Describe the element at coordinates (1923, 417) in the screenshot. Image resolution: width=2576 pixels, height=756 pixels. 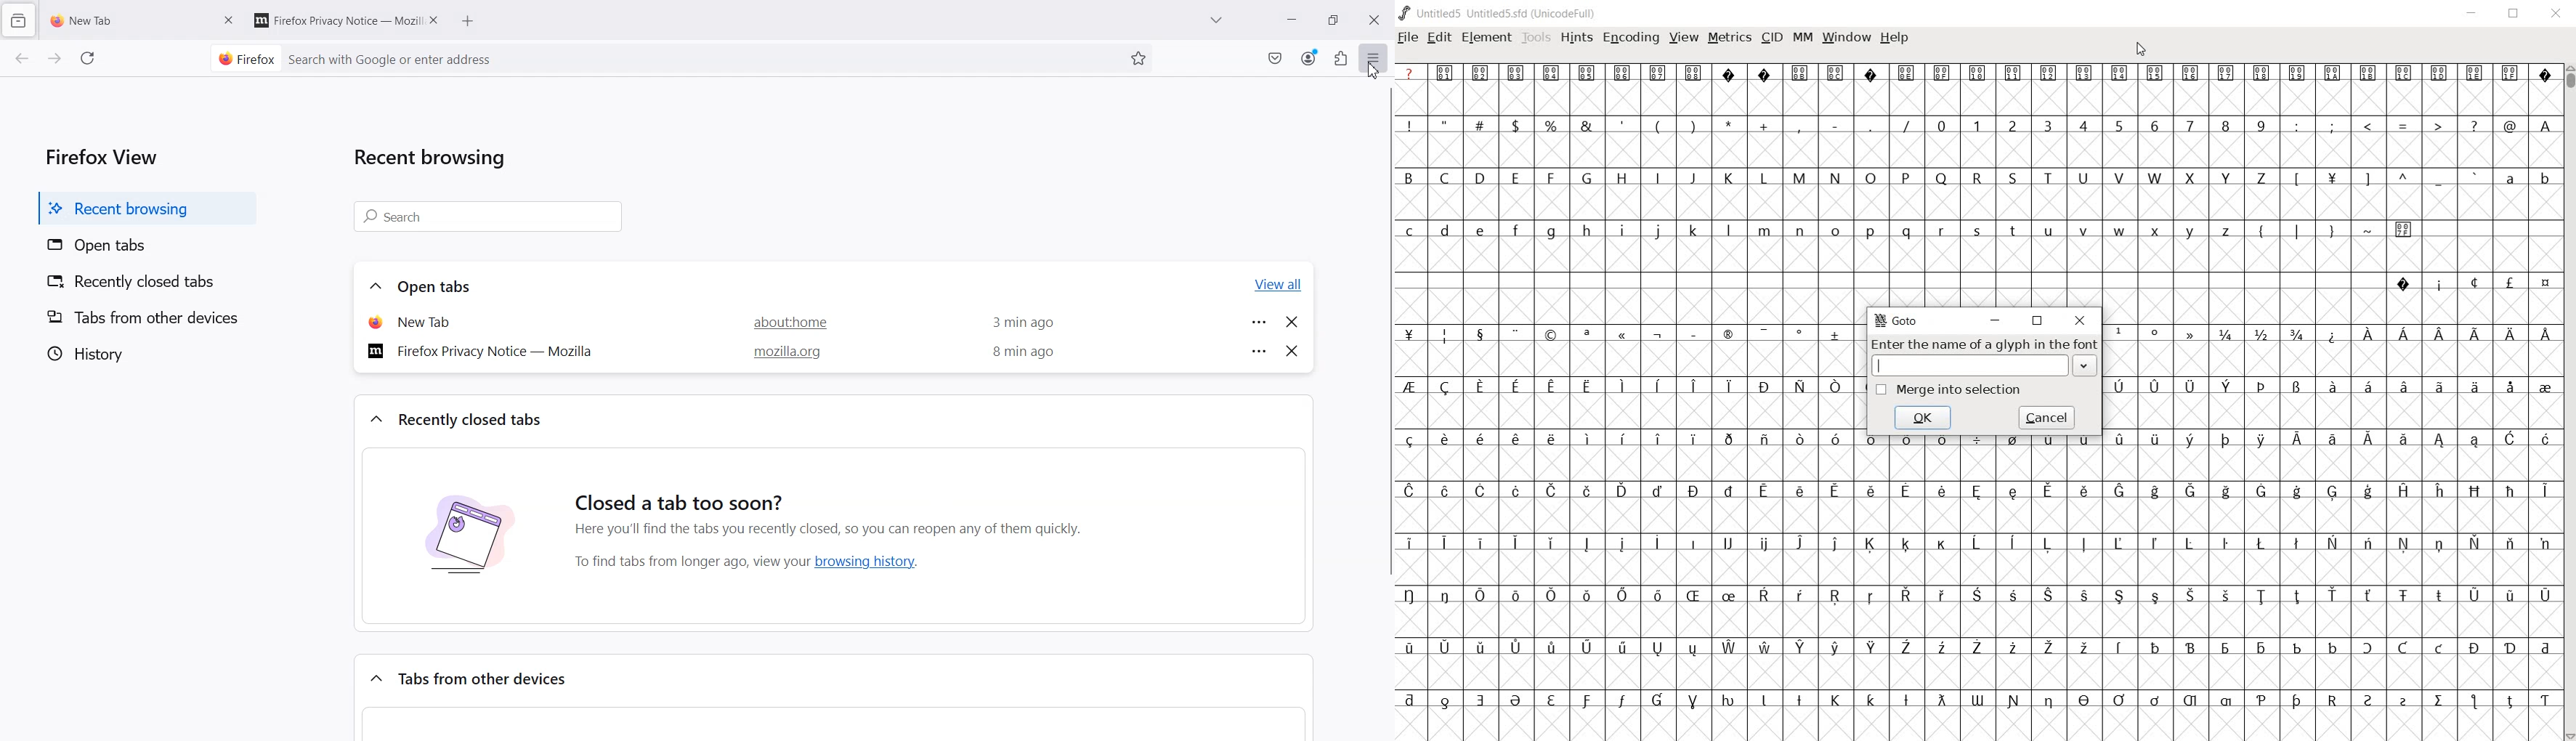
I see `ok` at that location.